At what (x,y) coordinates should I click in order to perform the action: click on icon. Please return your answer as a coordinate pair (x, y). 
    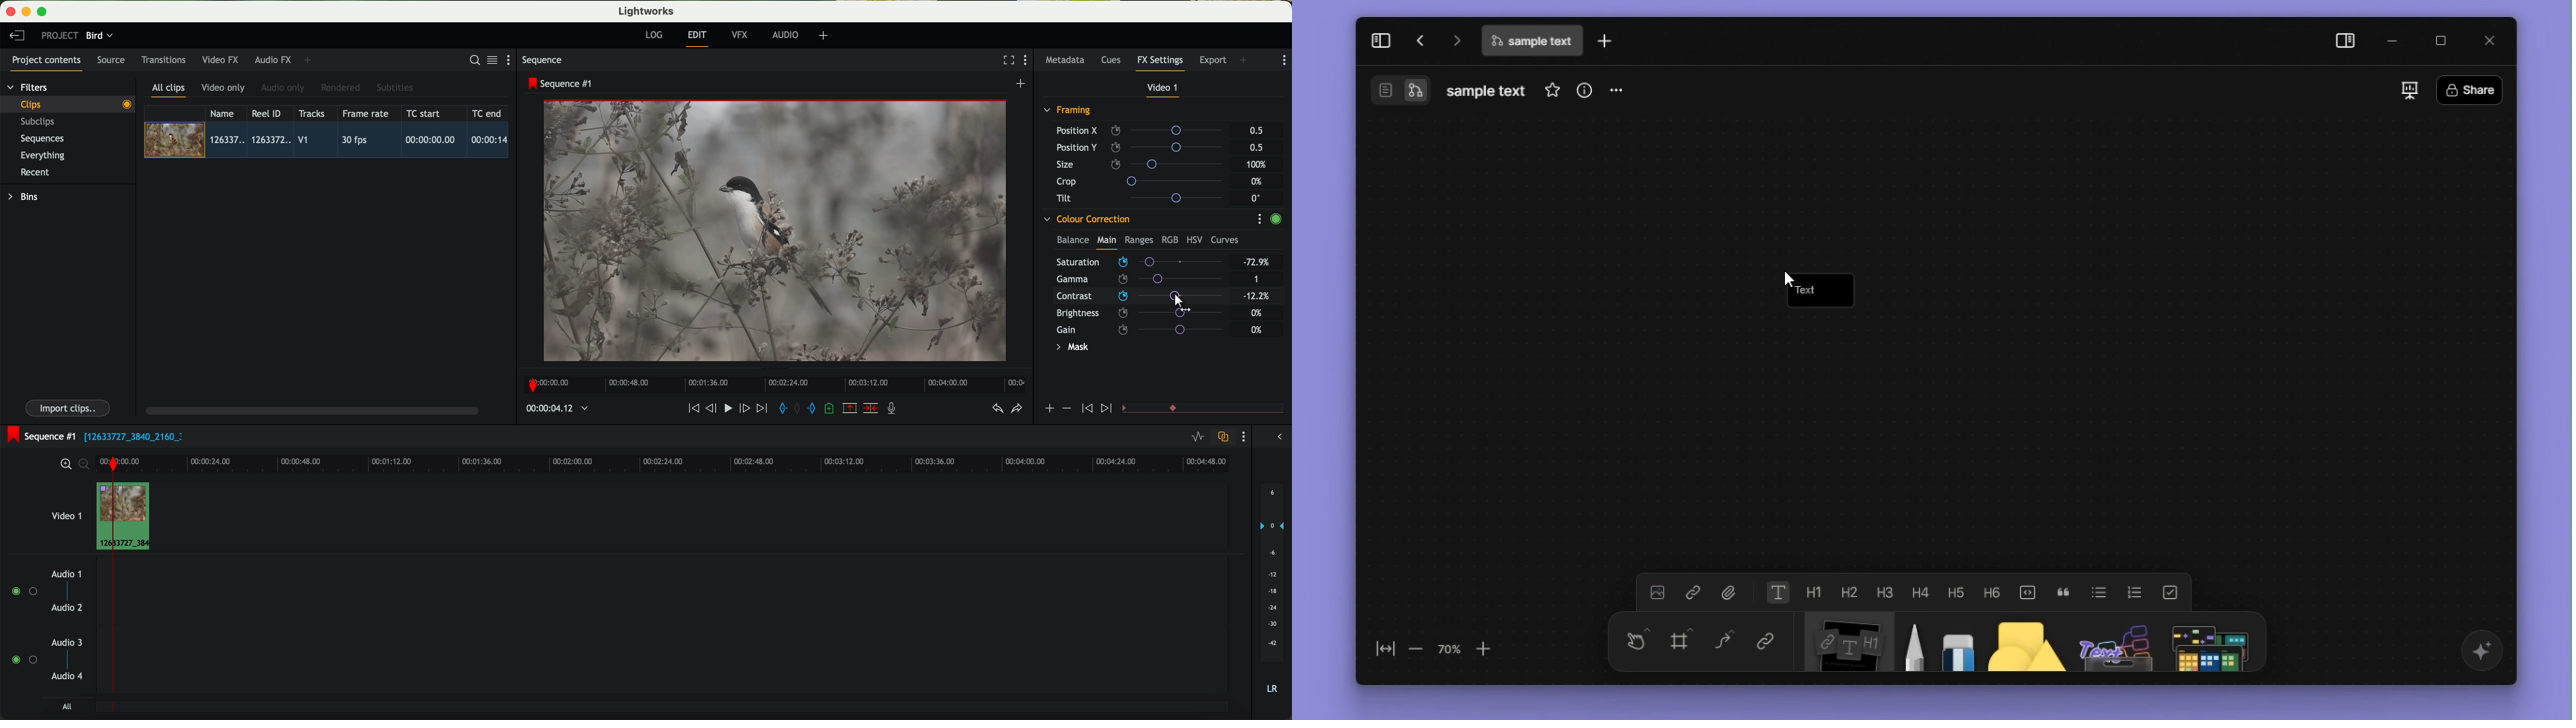
    Looking at the image, I should click on (1108, 409).